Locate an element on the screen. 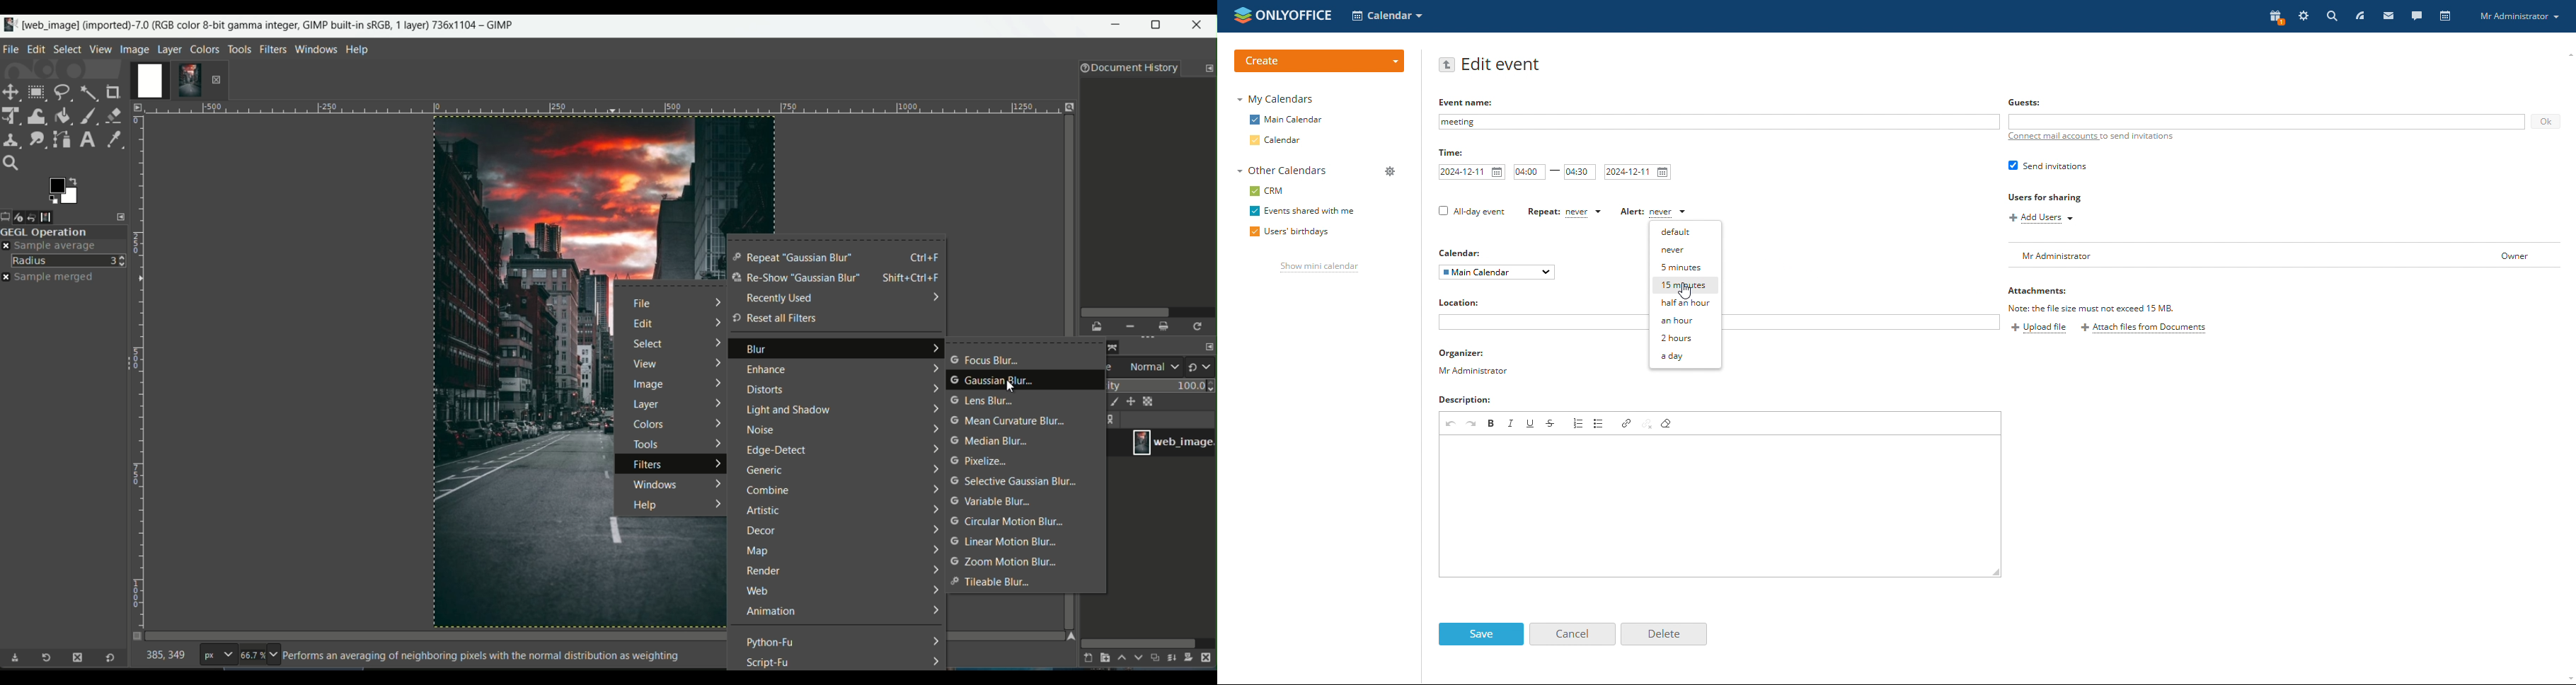 The width and height of the screenshot is (2576, 700). tools tab is located at coordinates (239, 49).